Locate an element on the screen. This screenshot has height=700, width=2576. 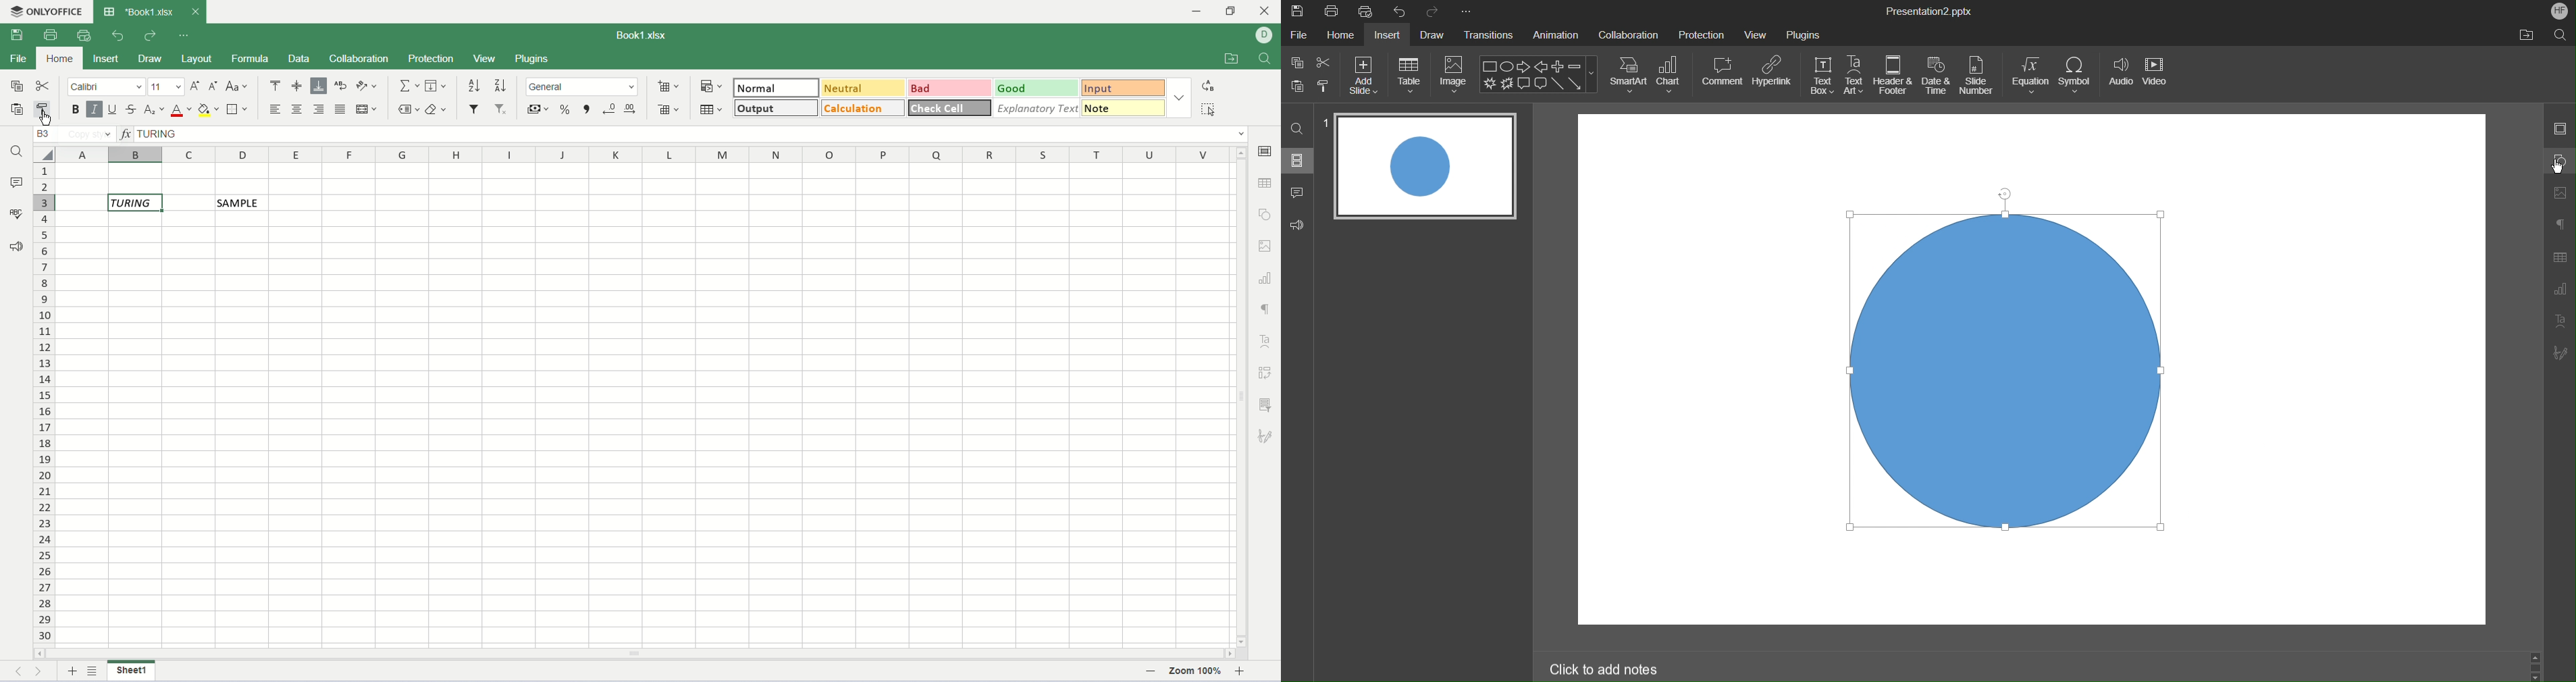
Cut is located at coordinates (1325, 62).